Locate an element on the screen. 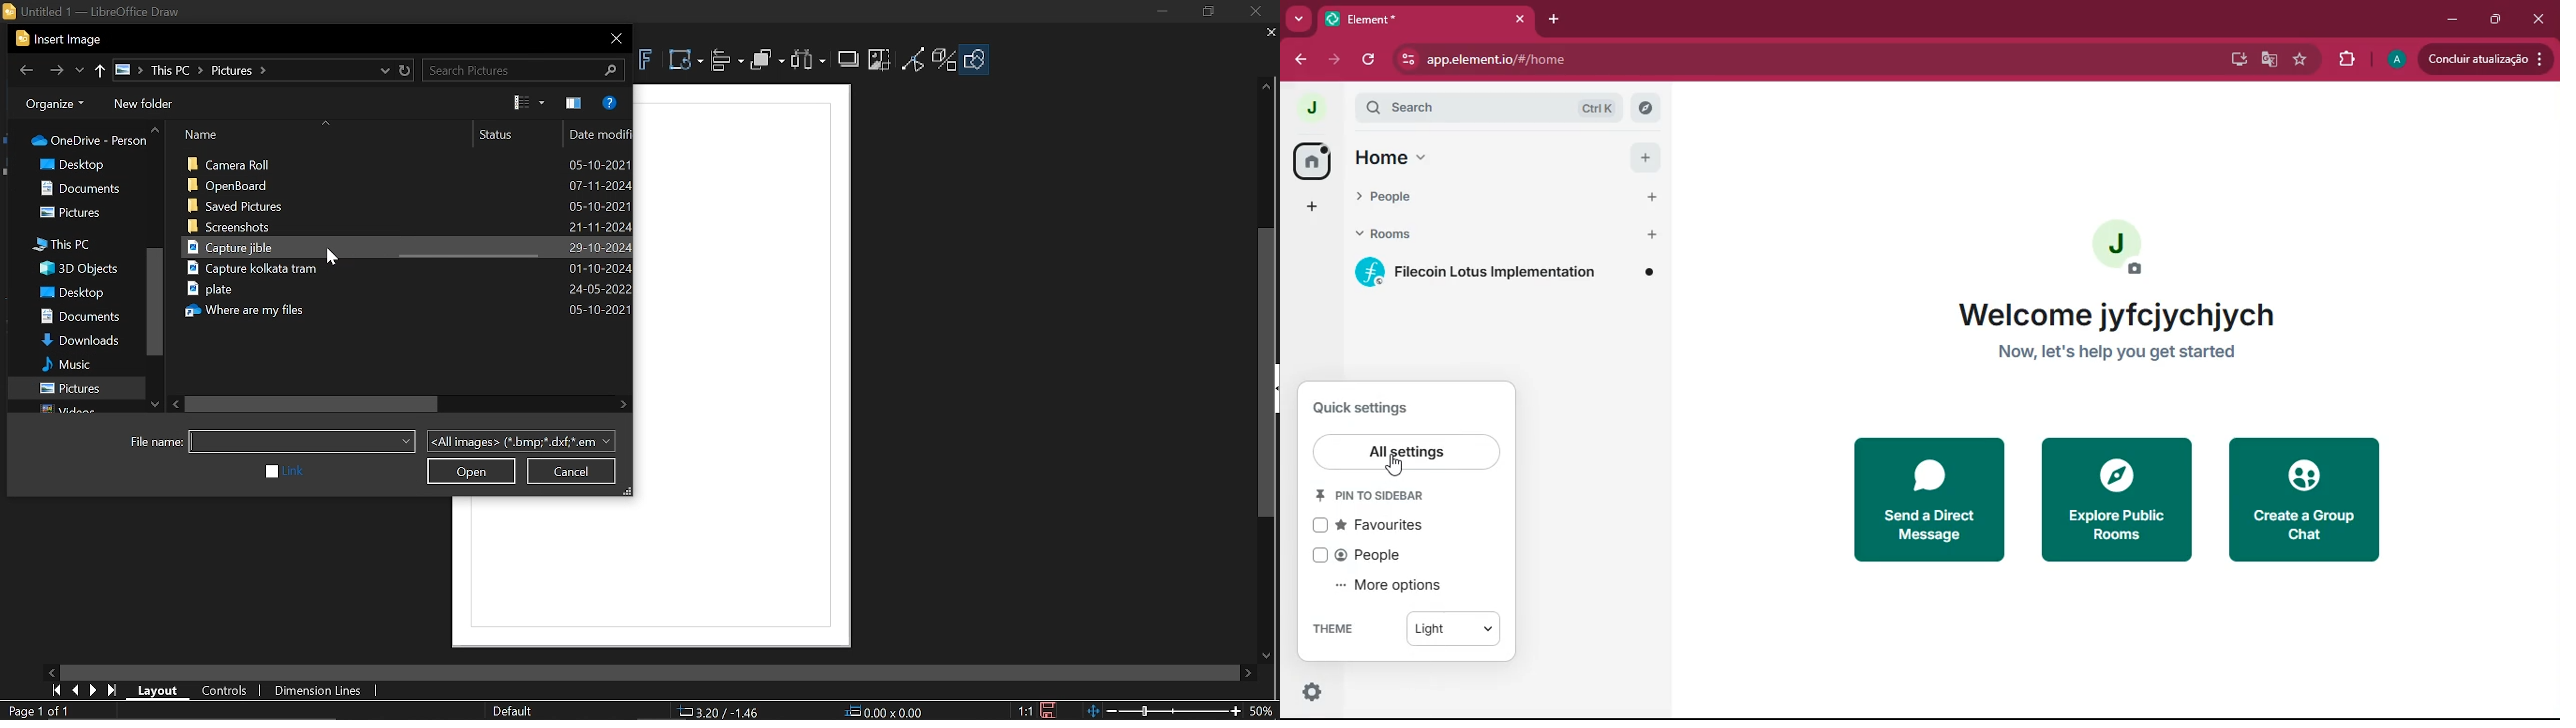 Image resolution: width=2576 pixels, height=728 pixels. Open is located at coordinates (470, 473).